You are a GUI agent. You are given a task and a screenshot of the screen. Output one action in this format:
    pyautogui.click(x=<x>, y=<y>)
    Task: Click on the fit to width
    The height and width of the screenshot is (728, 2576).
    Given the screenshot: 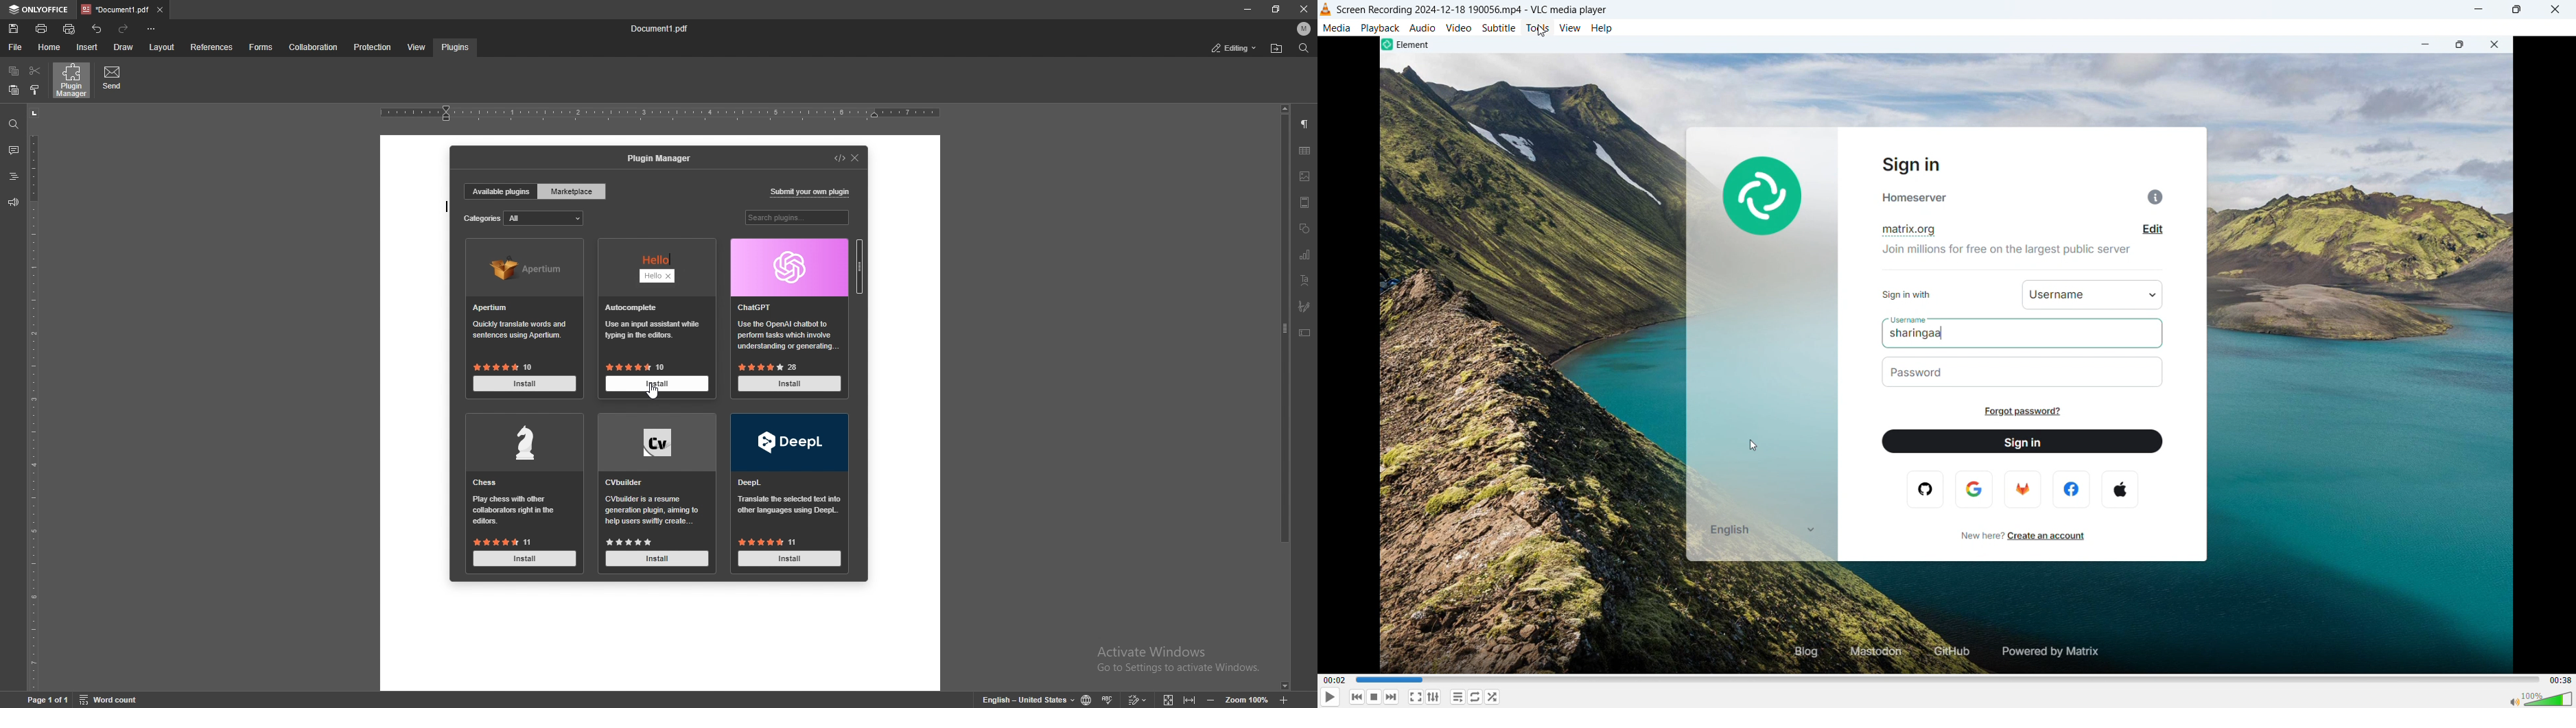 What is the action you would take?
    pyautogui.click(x=1190, y=698)
    